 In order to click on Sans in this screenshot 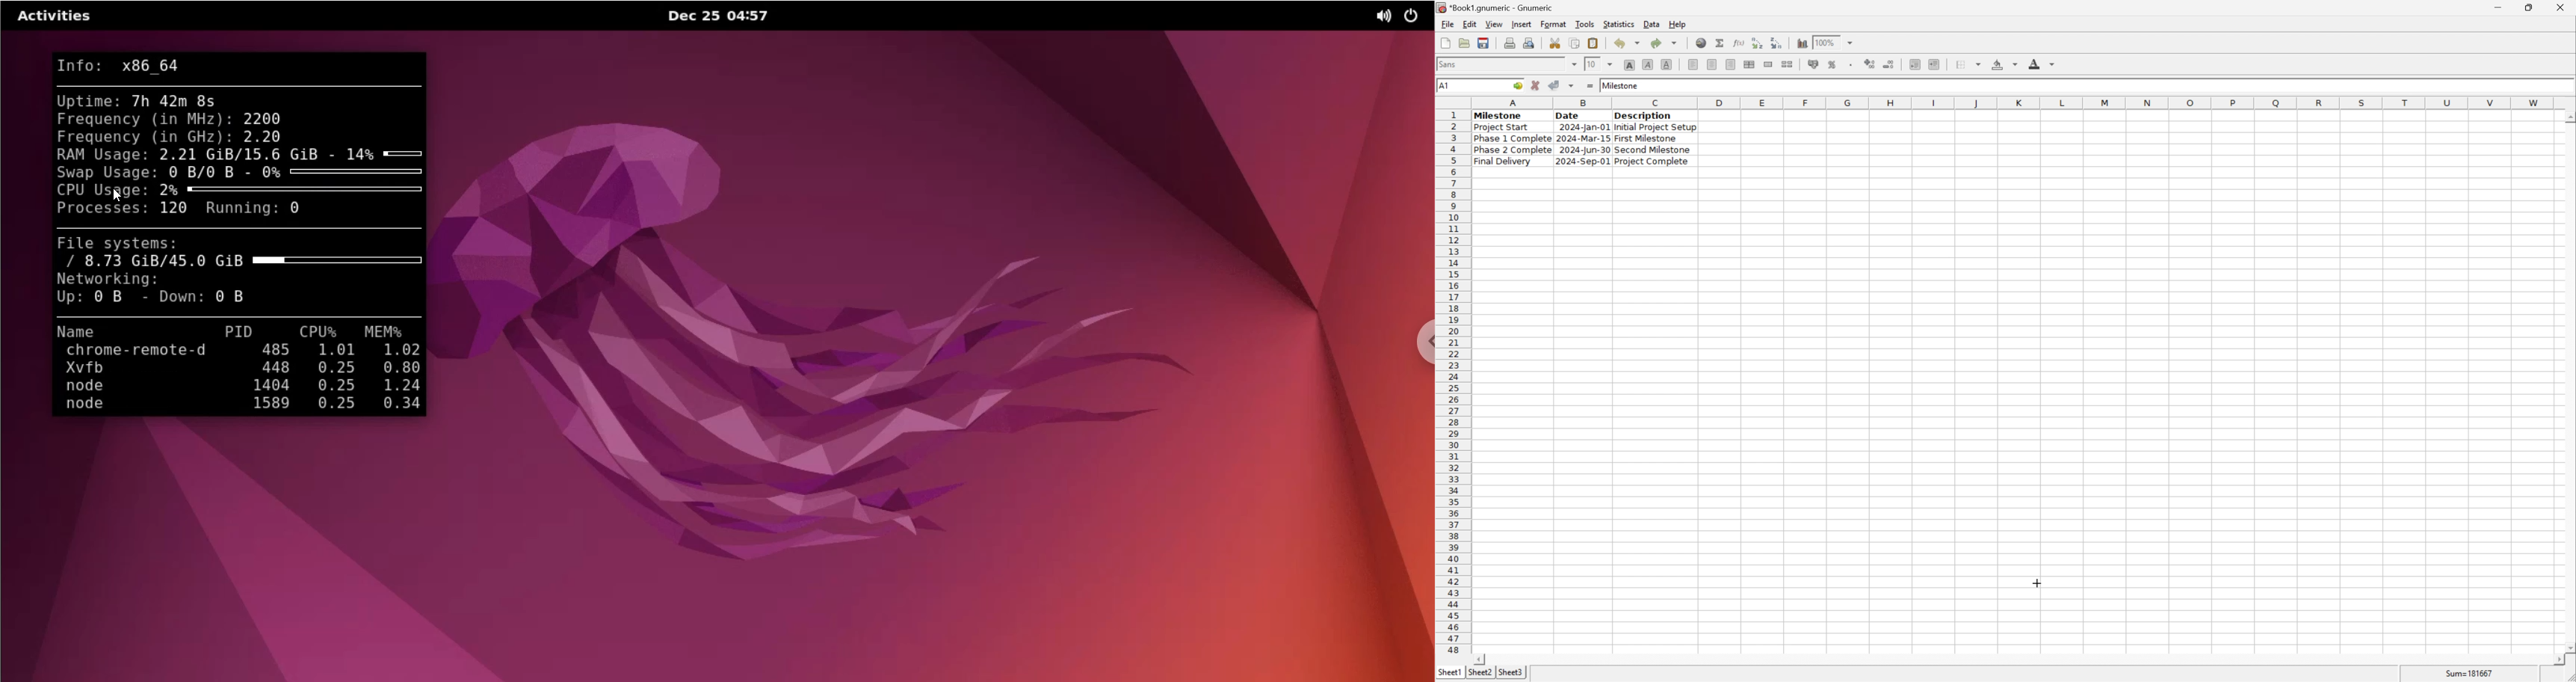, I will do `click(1450, 63)`.